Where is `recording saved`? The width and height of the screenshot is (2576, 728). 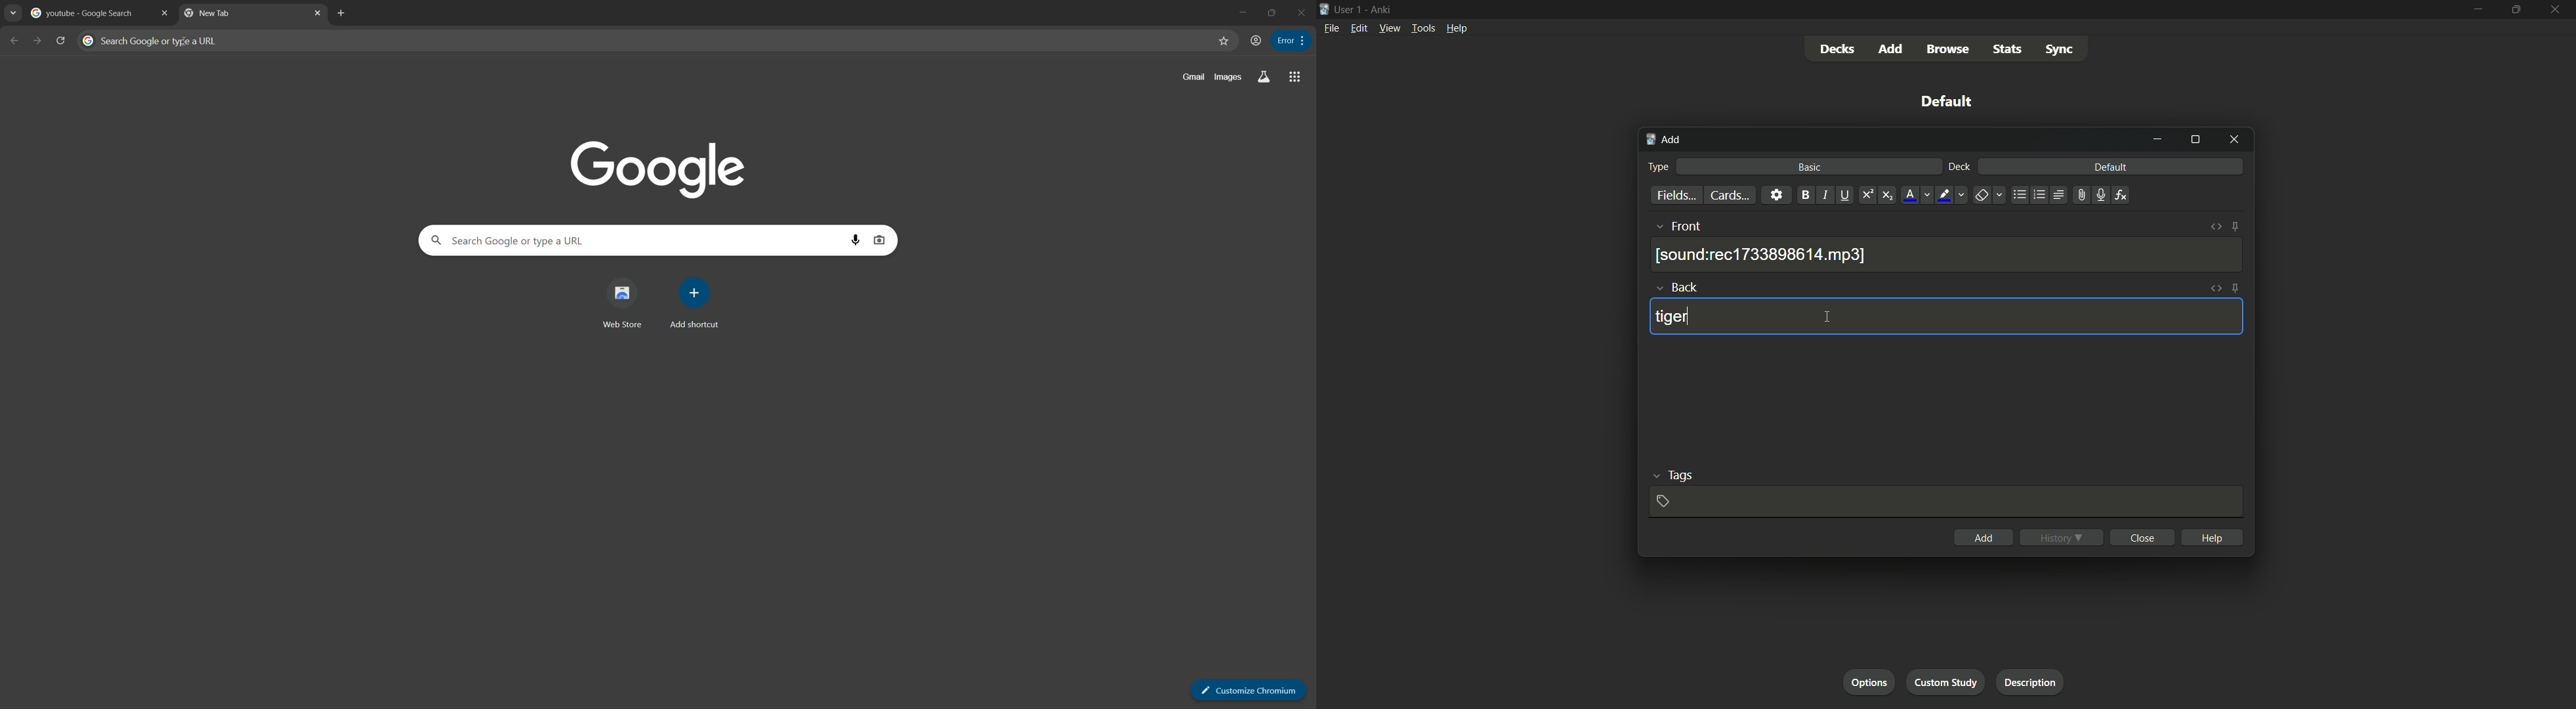 recording saved is located at coordinates (1763, 255).